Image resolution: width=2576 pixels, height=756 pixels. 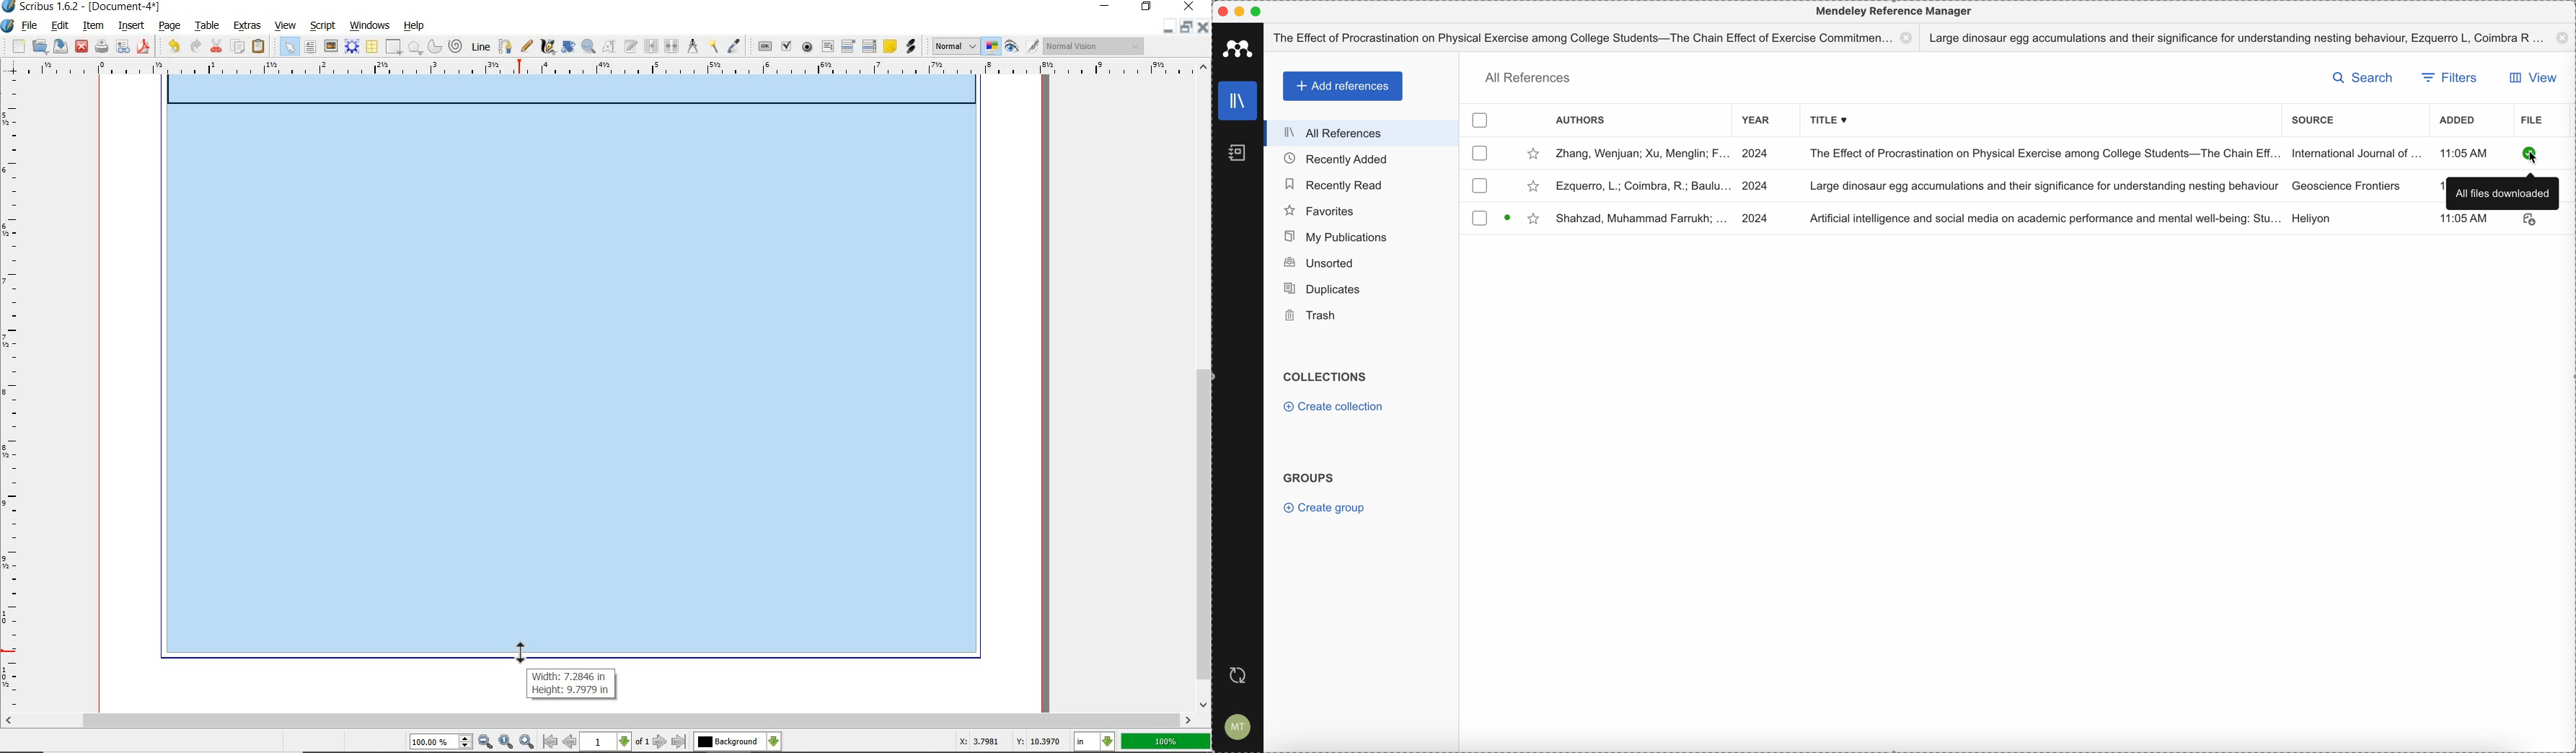 What do you see at coordinates (2250, 38) in the screenshot?
I see `Large dinosaur egg accumulations and their significance for understanding nesting behaviour, Ezquerro` at bounding box center [2250, 38].